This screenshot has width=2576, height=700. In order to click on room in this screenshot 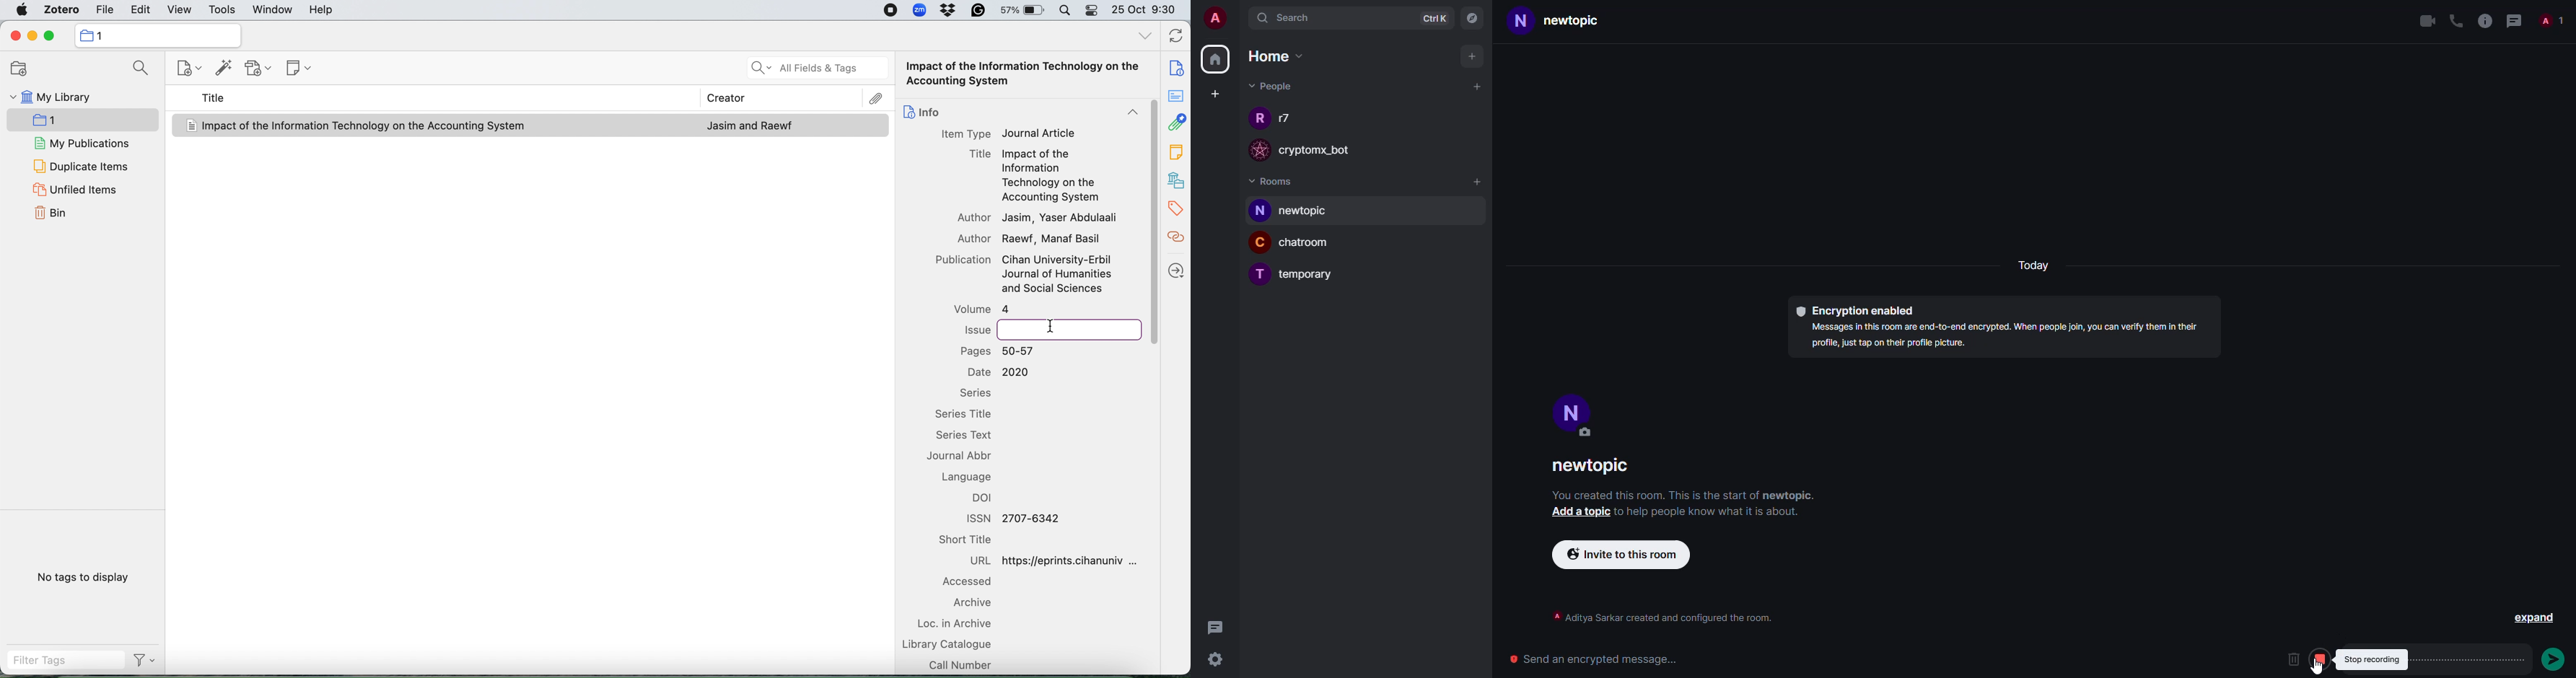, I will do `click(1310, 211)`.